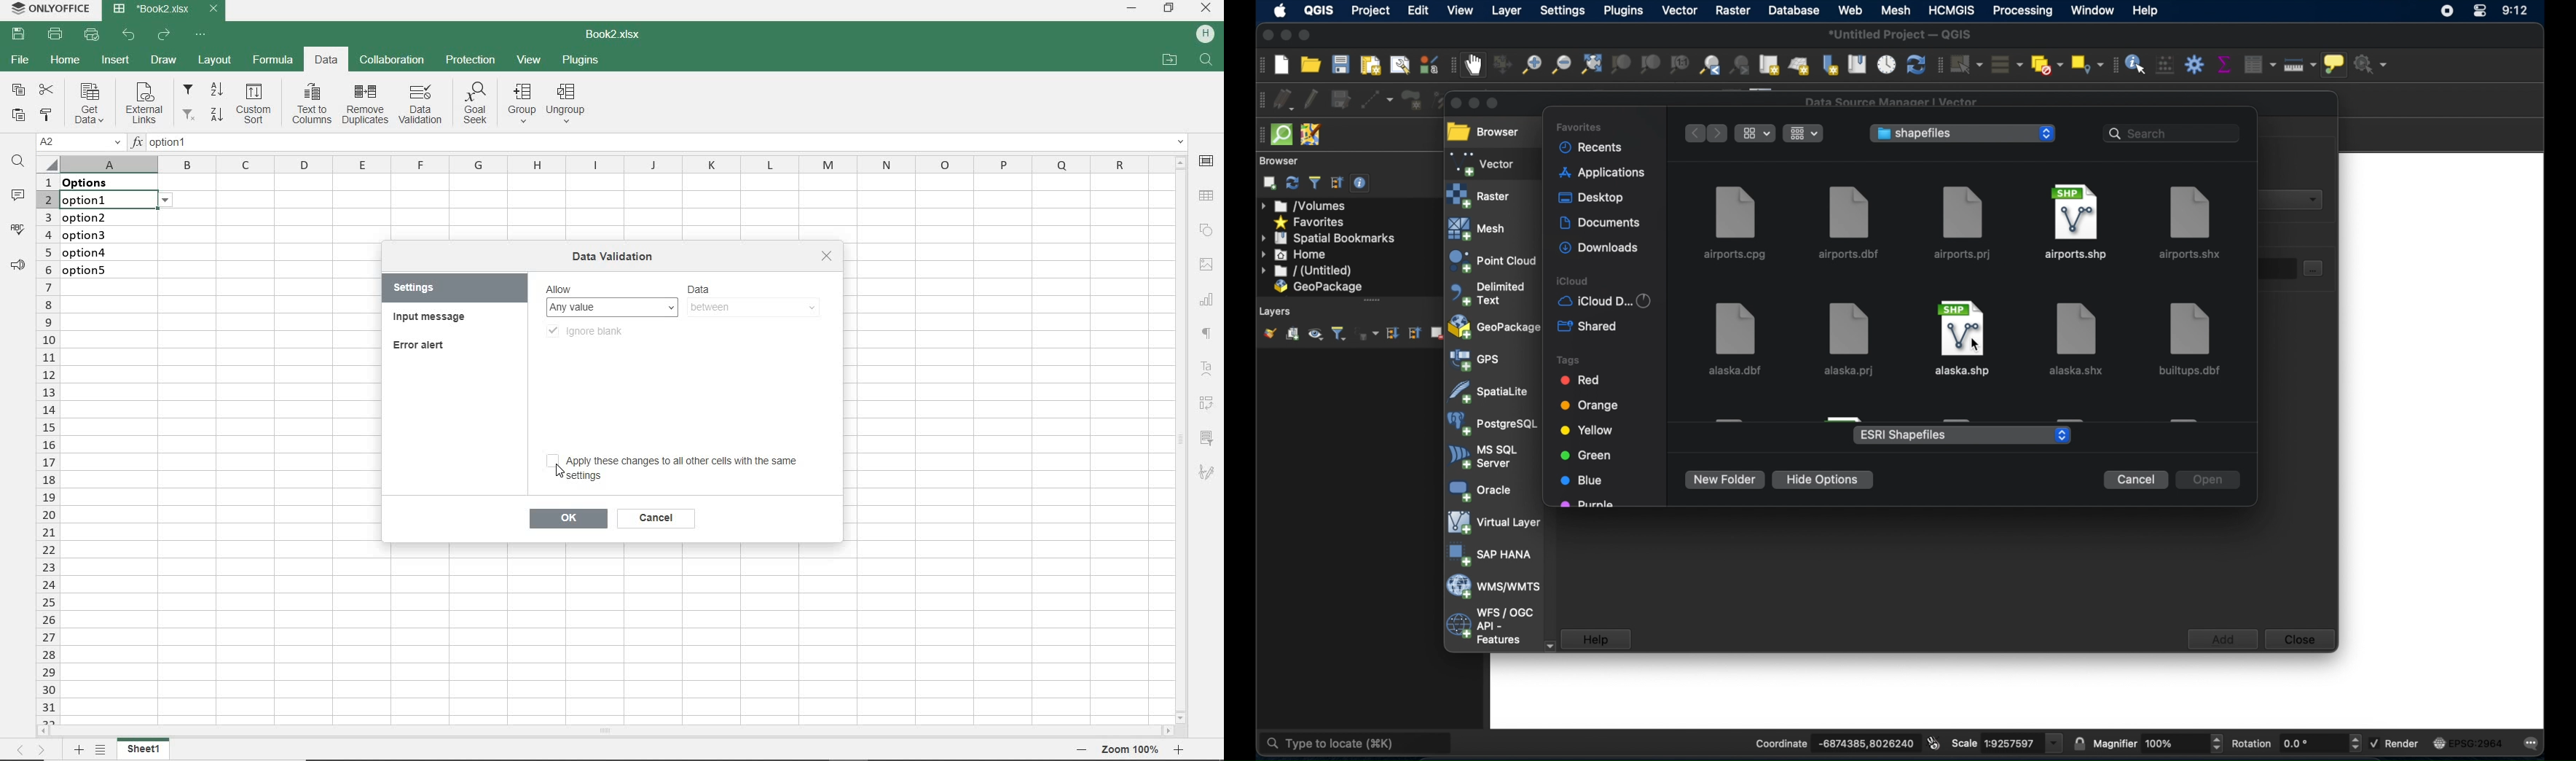  I want to click on raster, so click(1480, 195).